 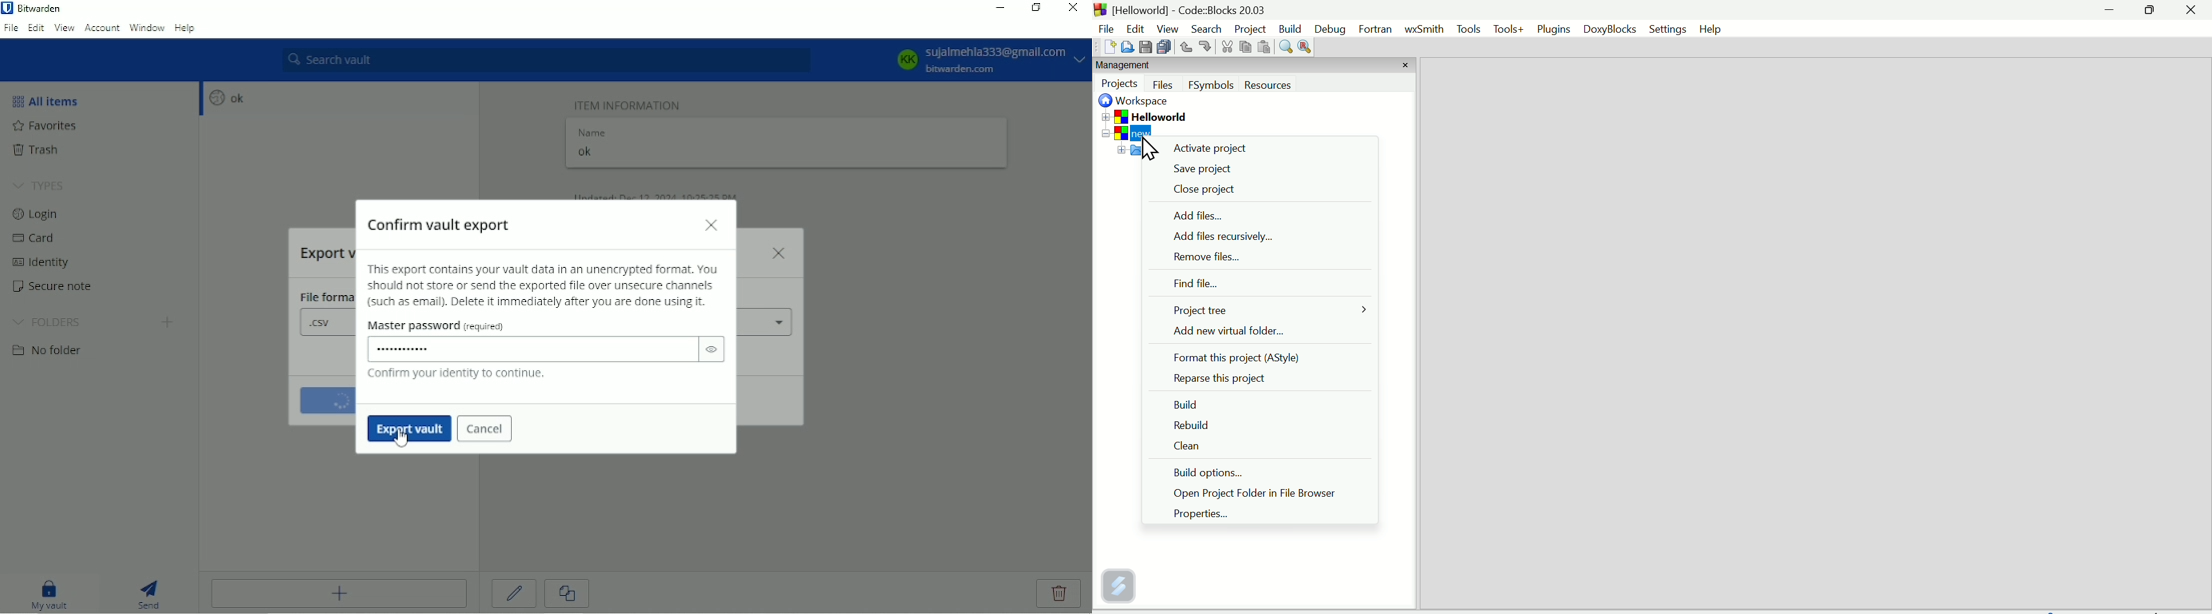 What do you see at coordinates (1469, 31) in the screenshot?
I see `` at bounding box center [1469, 31].